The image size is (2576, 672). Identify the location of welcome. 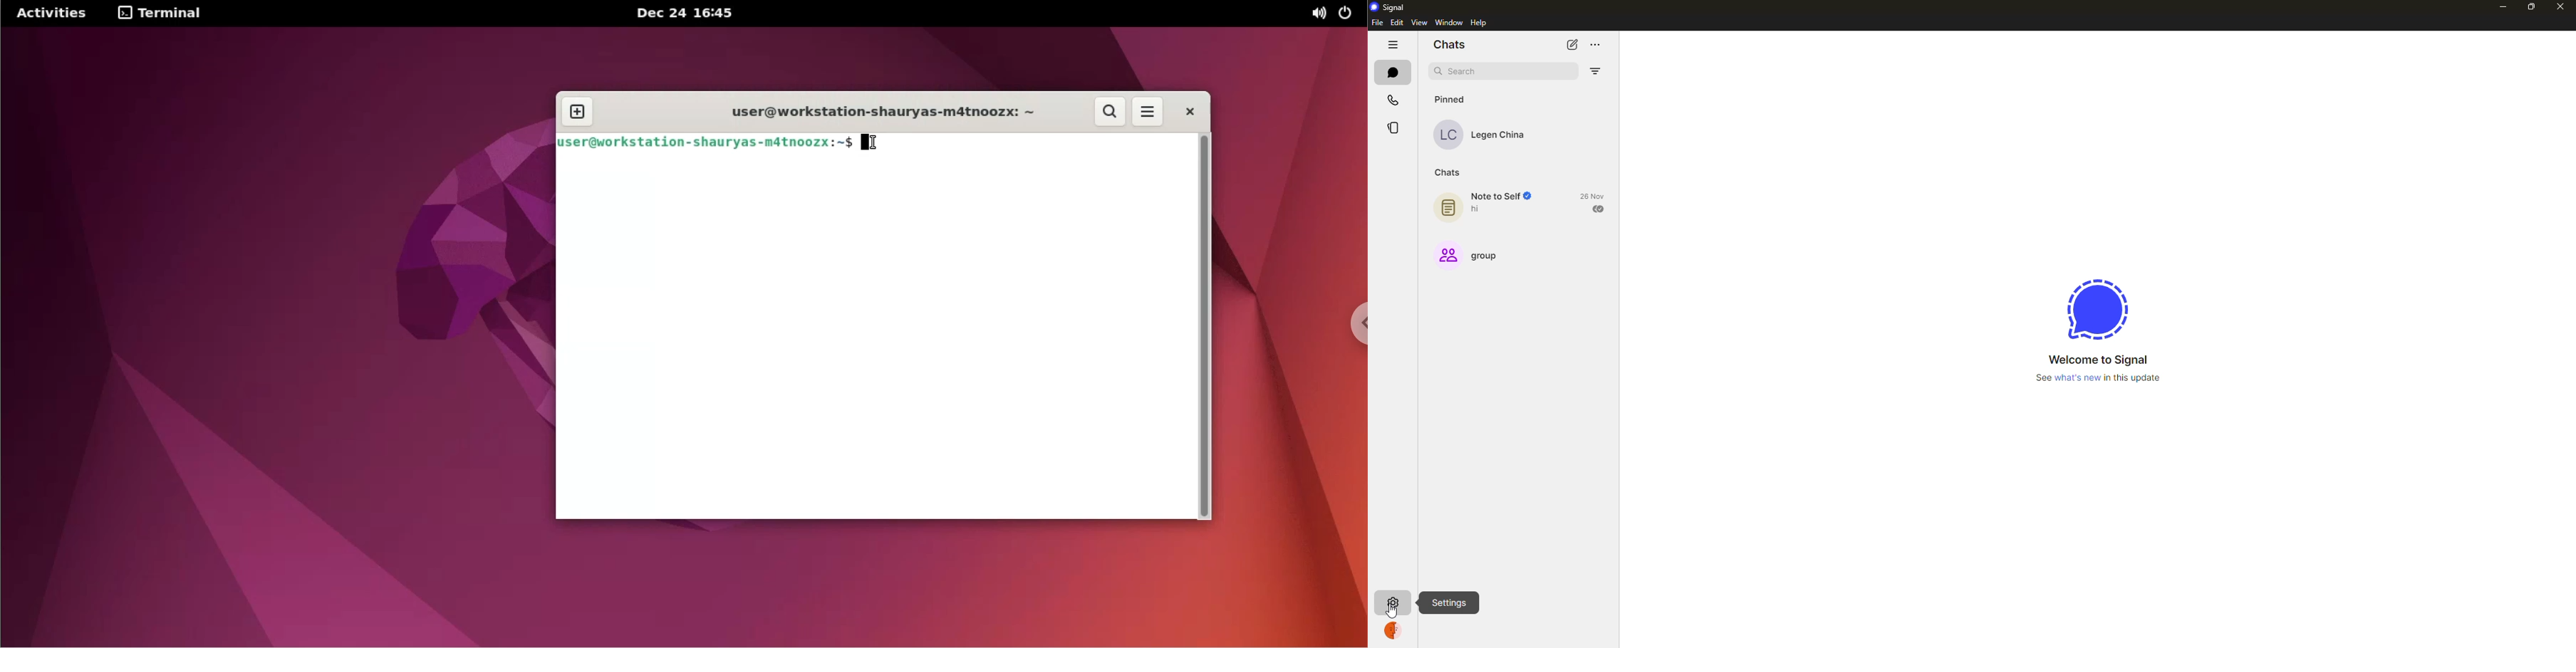
(2101, 361).